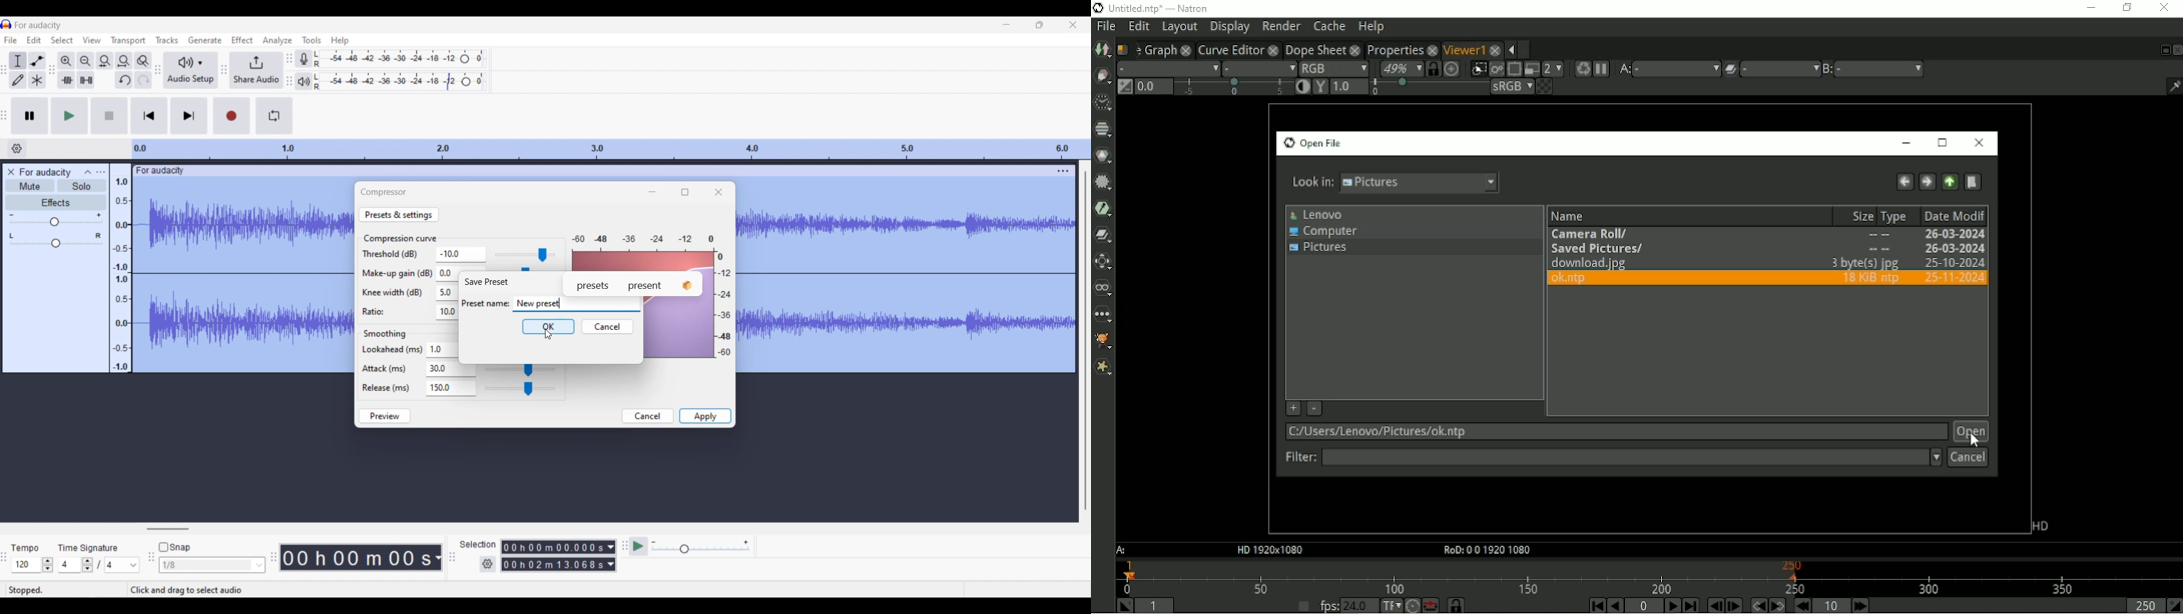 This screenshot has height=616, width=2184. I want to click on Apply, so click(706, 416).